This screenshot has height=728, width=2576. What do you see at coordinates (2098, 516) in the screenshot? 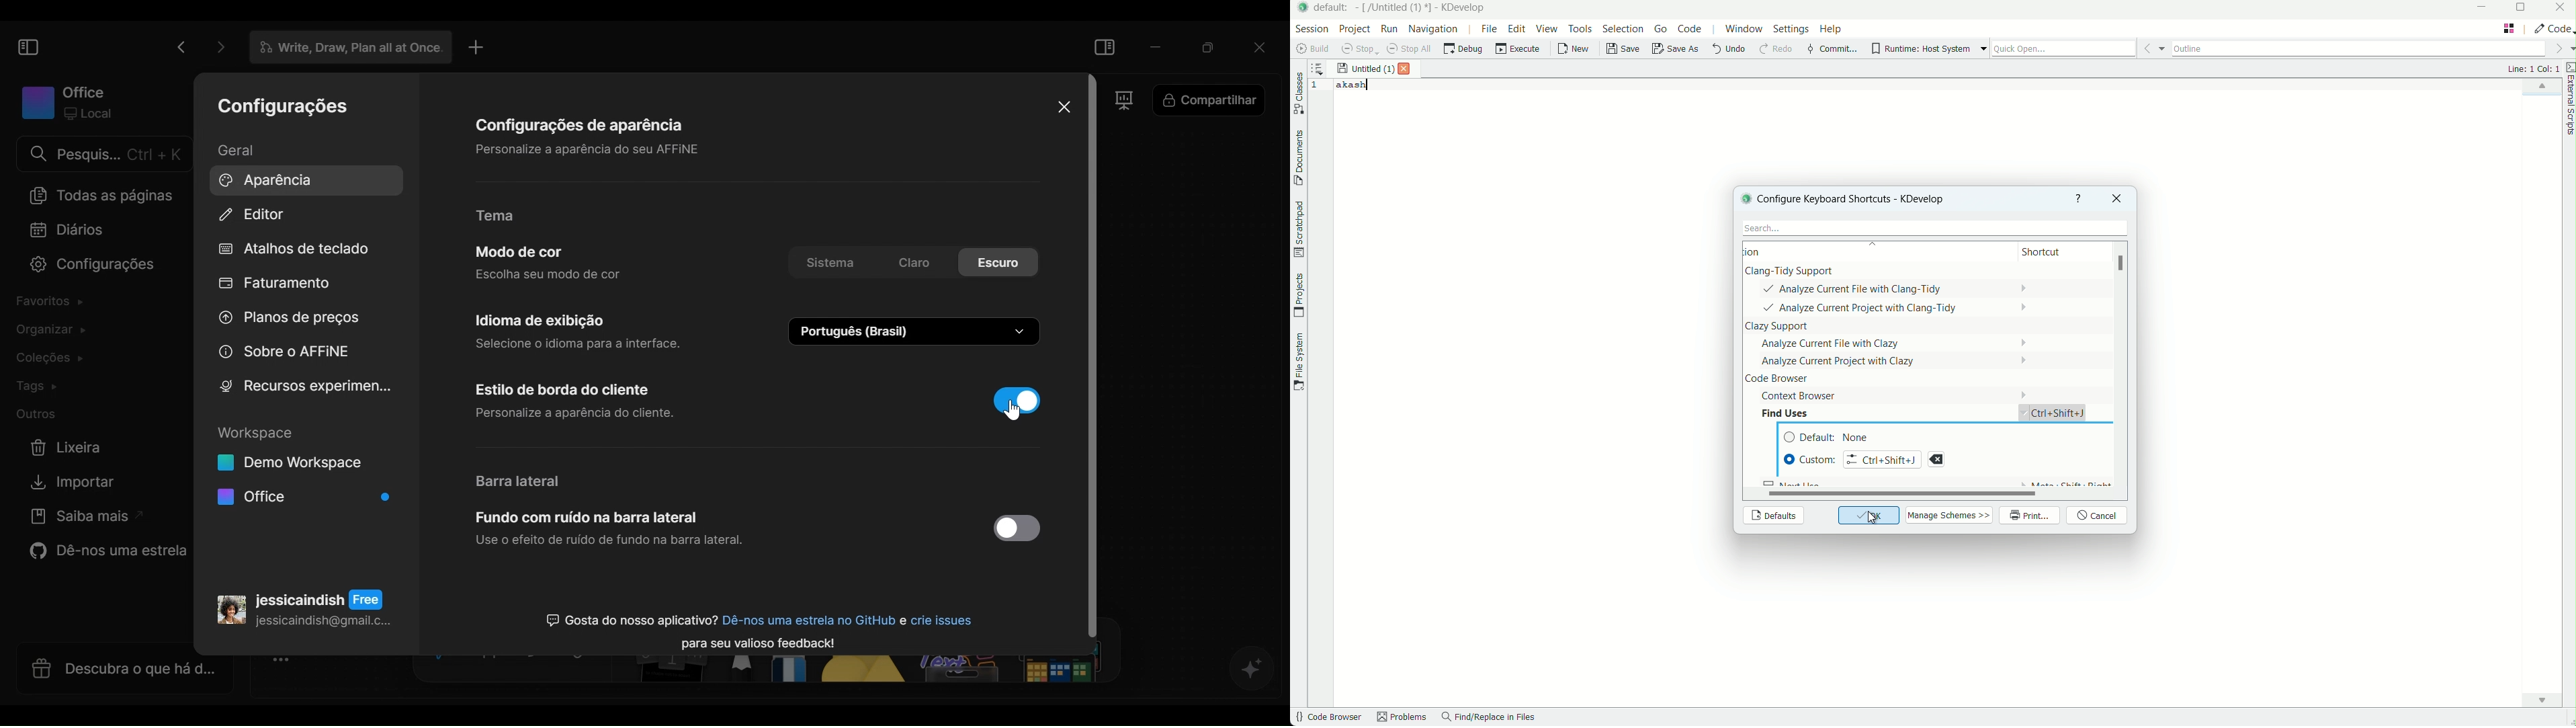
I see `cancel` at bounding box center [2098, 516].